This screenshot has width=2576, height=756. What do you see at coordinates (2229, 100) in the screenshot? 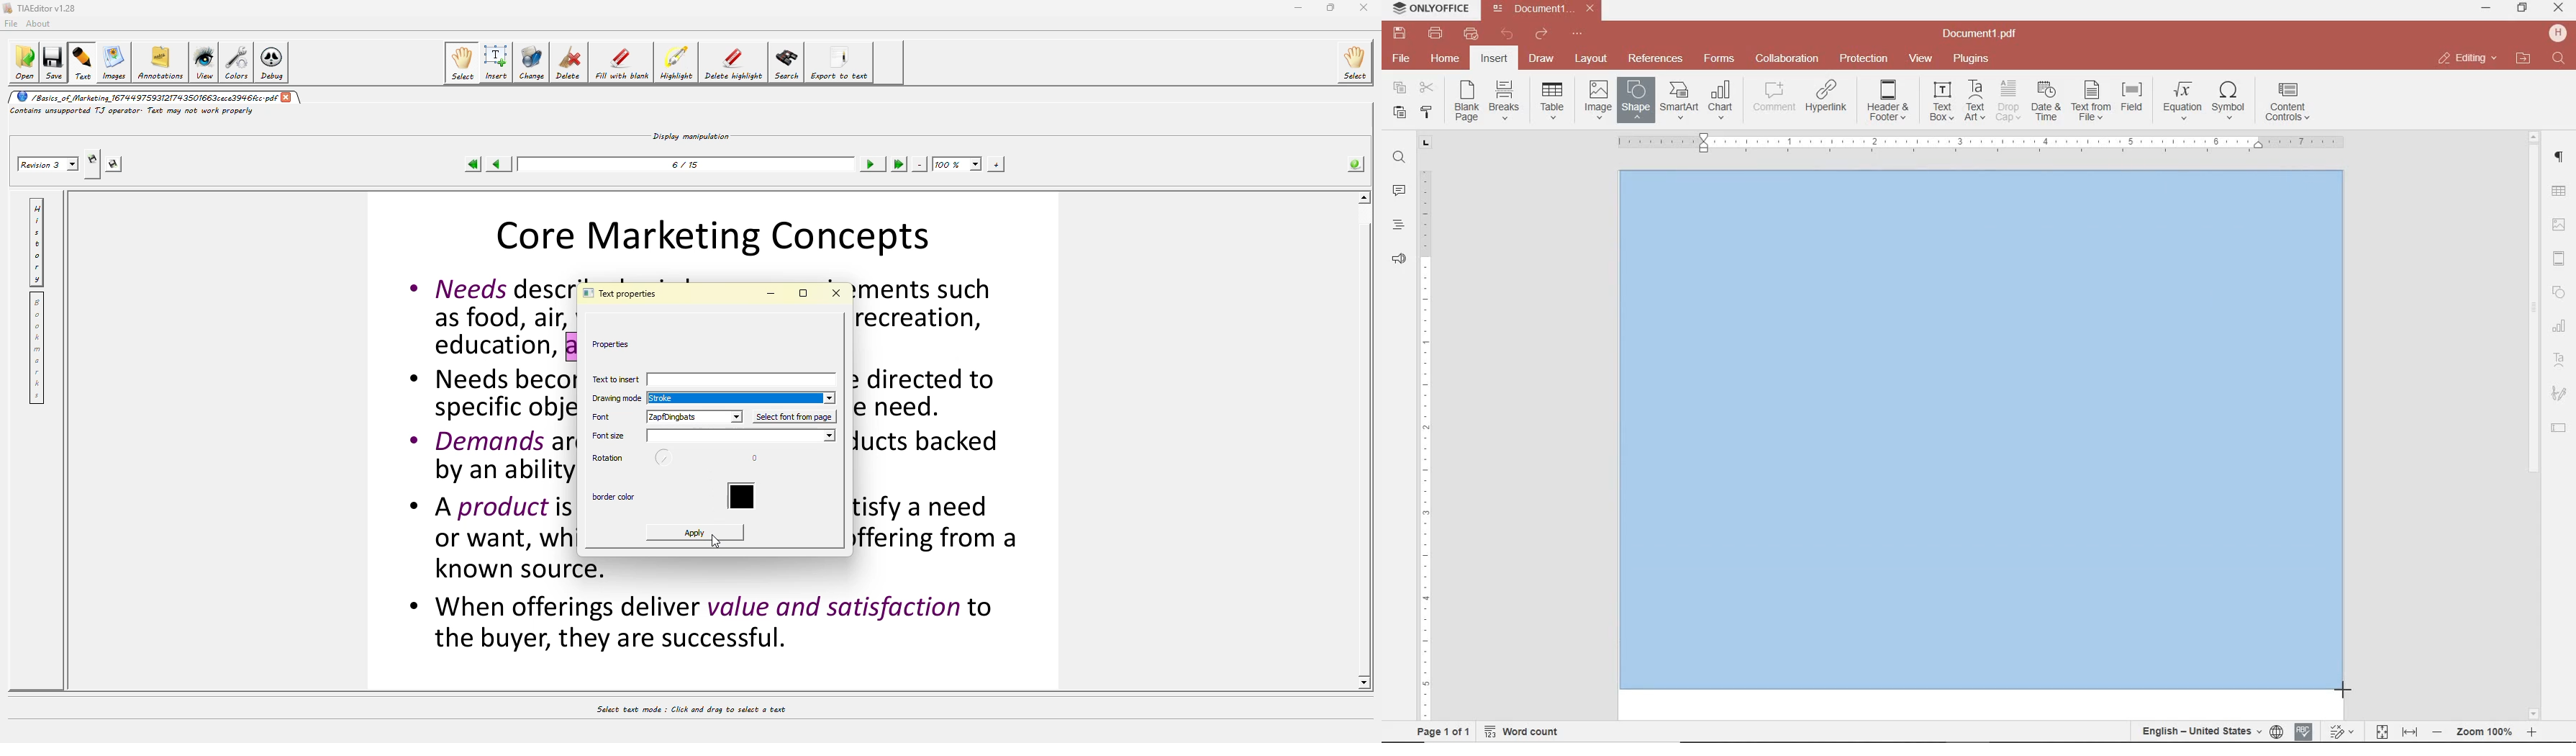
I see `INSERT SYMBOL` at bounding box center [2229, 100].